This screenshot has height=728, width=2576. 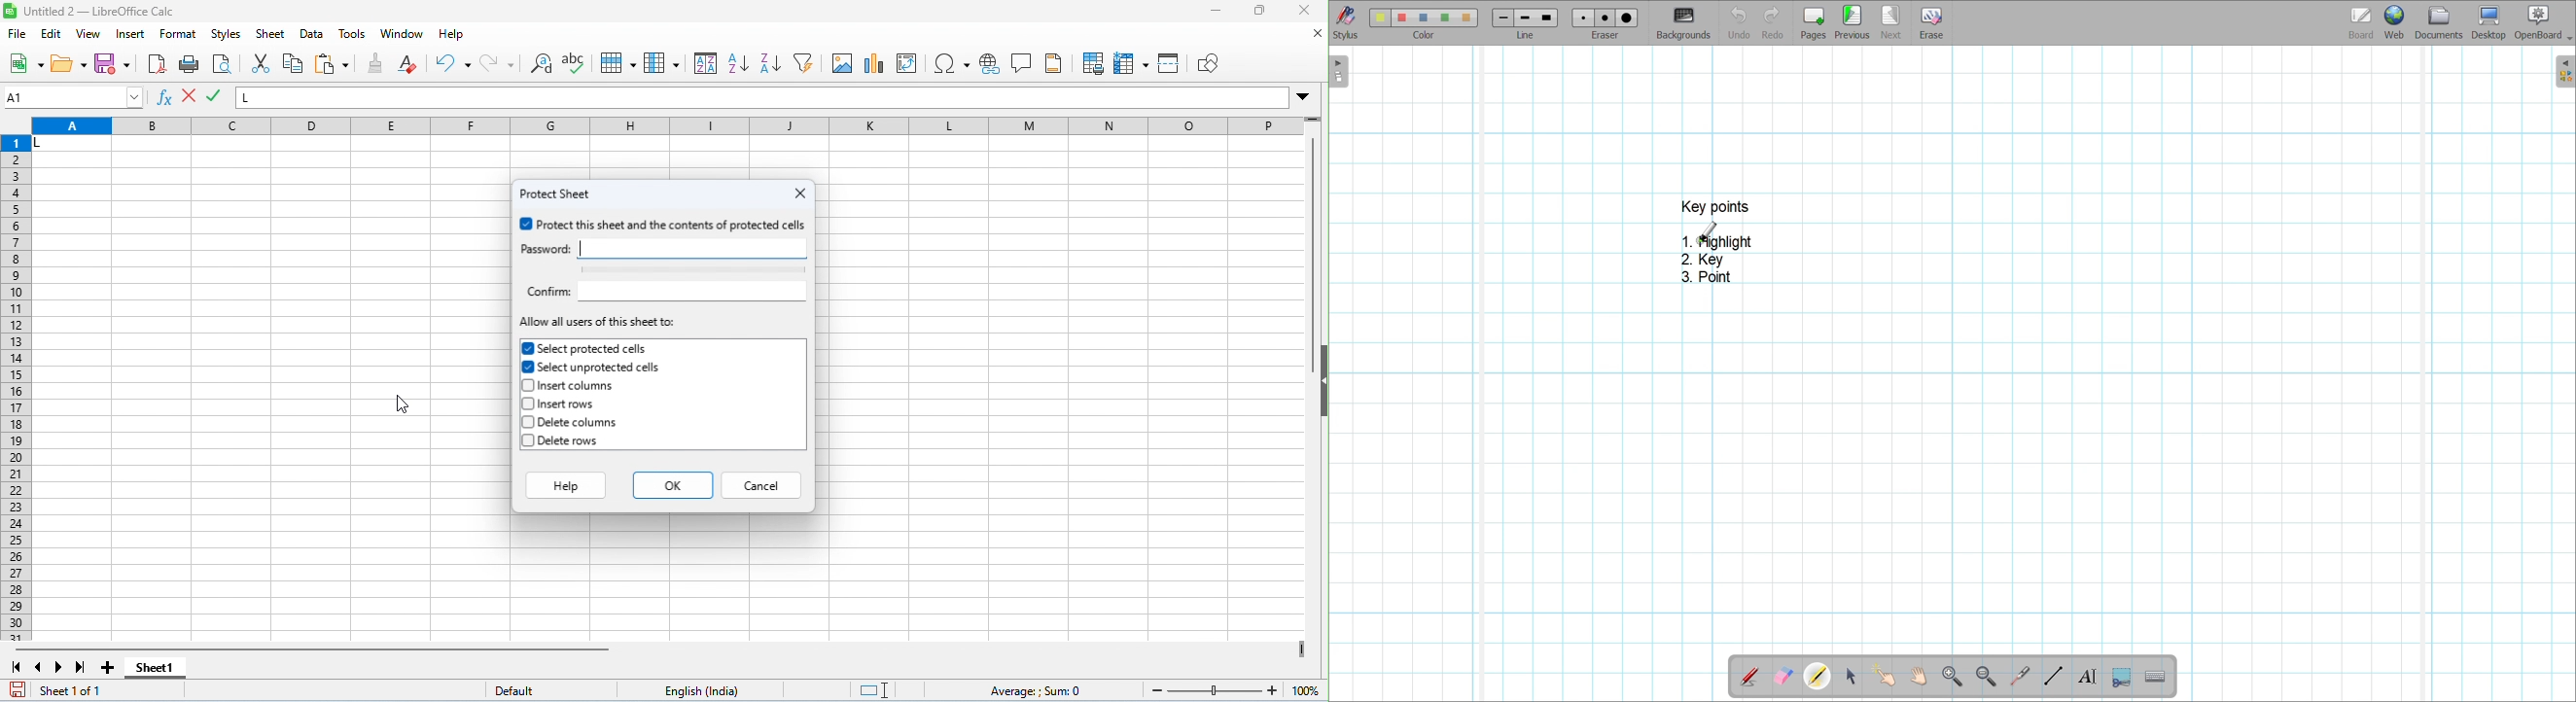 I want to click on format, so click(x=180, y=36).